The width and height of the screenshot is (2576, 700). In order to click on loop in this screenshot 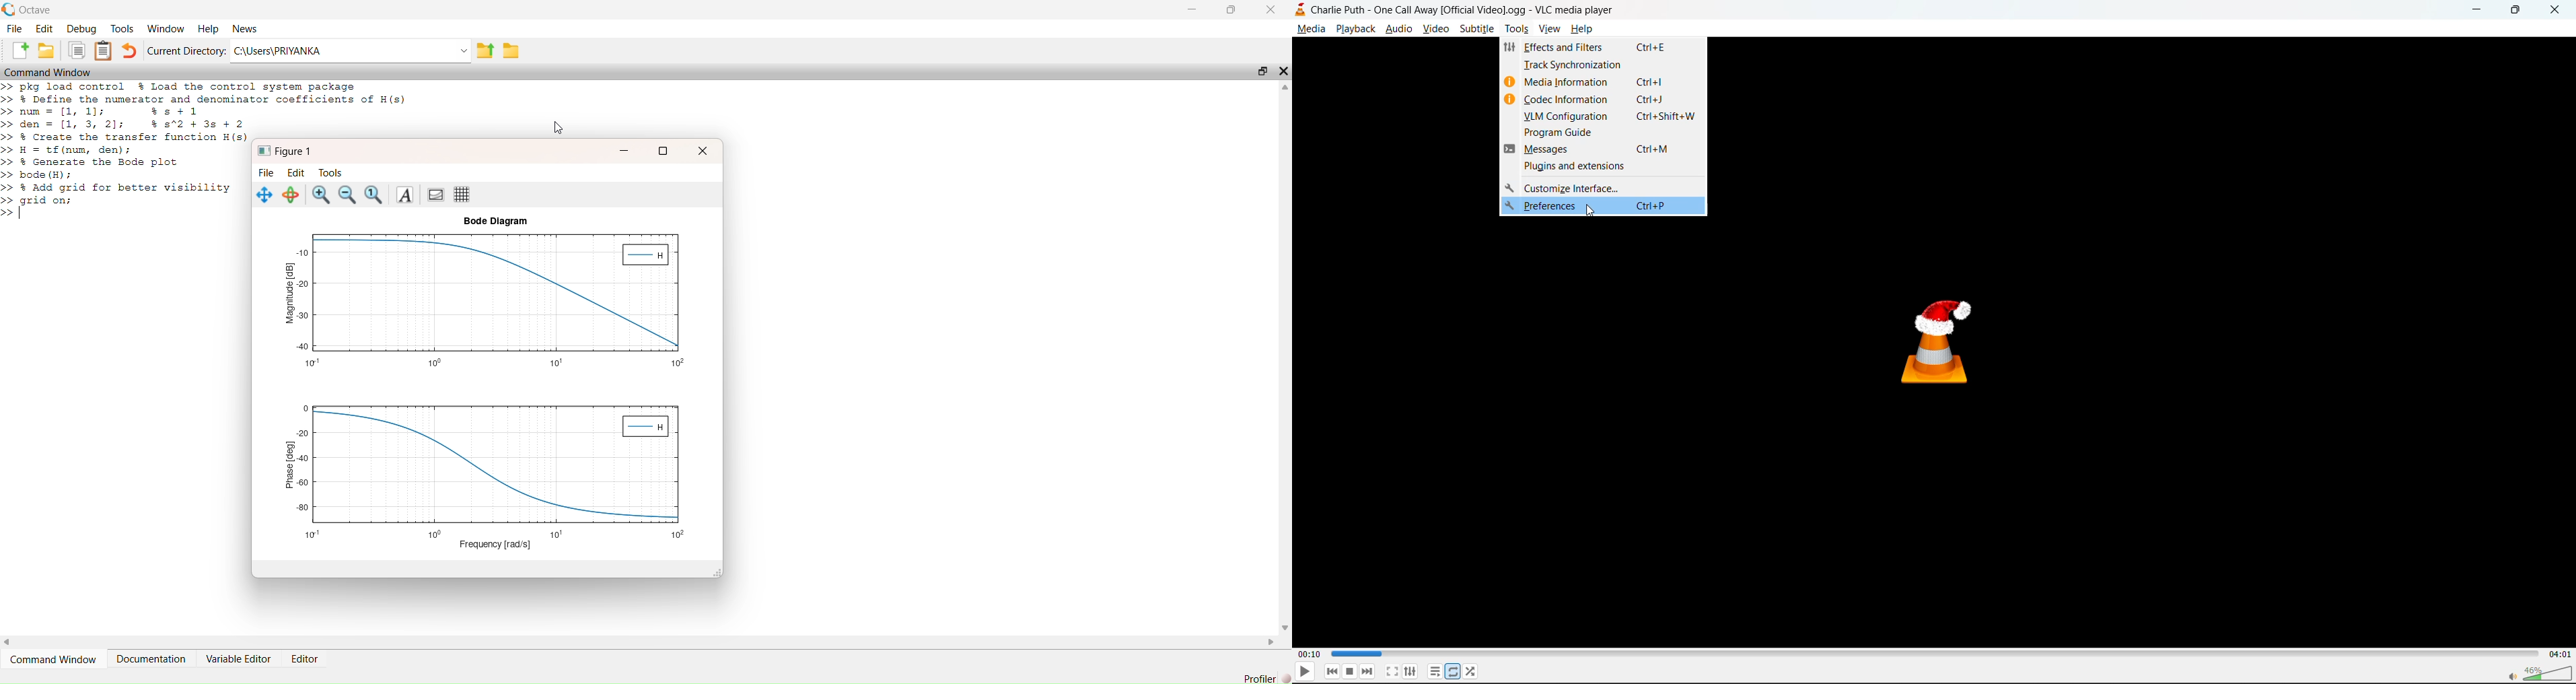, I will do `click(1453, 672)`.